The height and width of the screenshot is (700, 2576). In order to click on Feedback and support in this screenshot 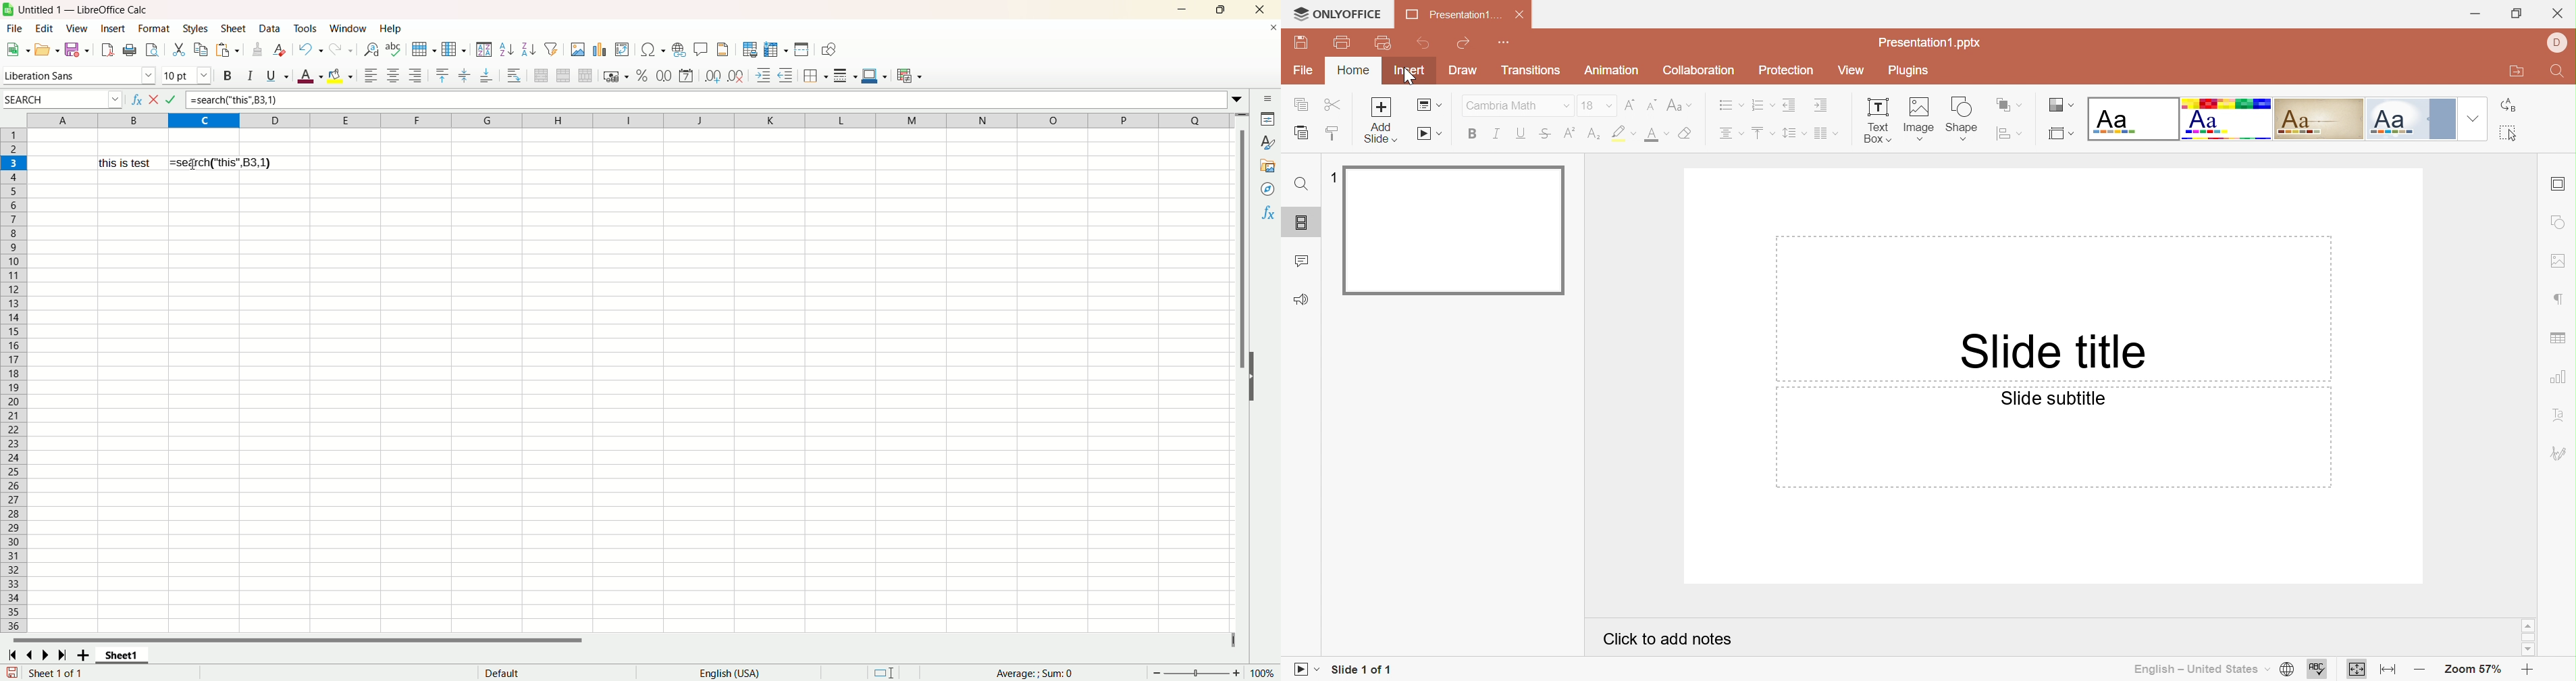, I will do `click(1304, 299)`.